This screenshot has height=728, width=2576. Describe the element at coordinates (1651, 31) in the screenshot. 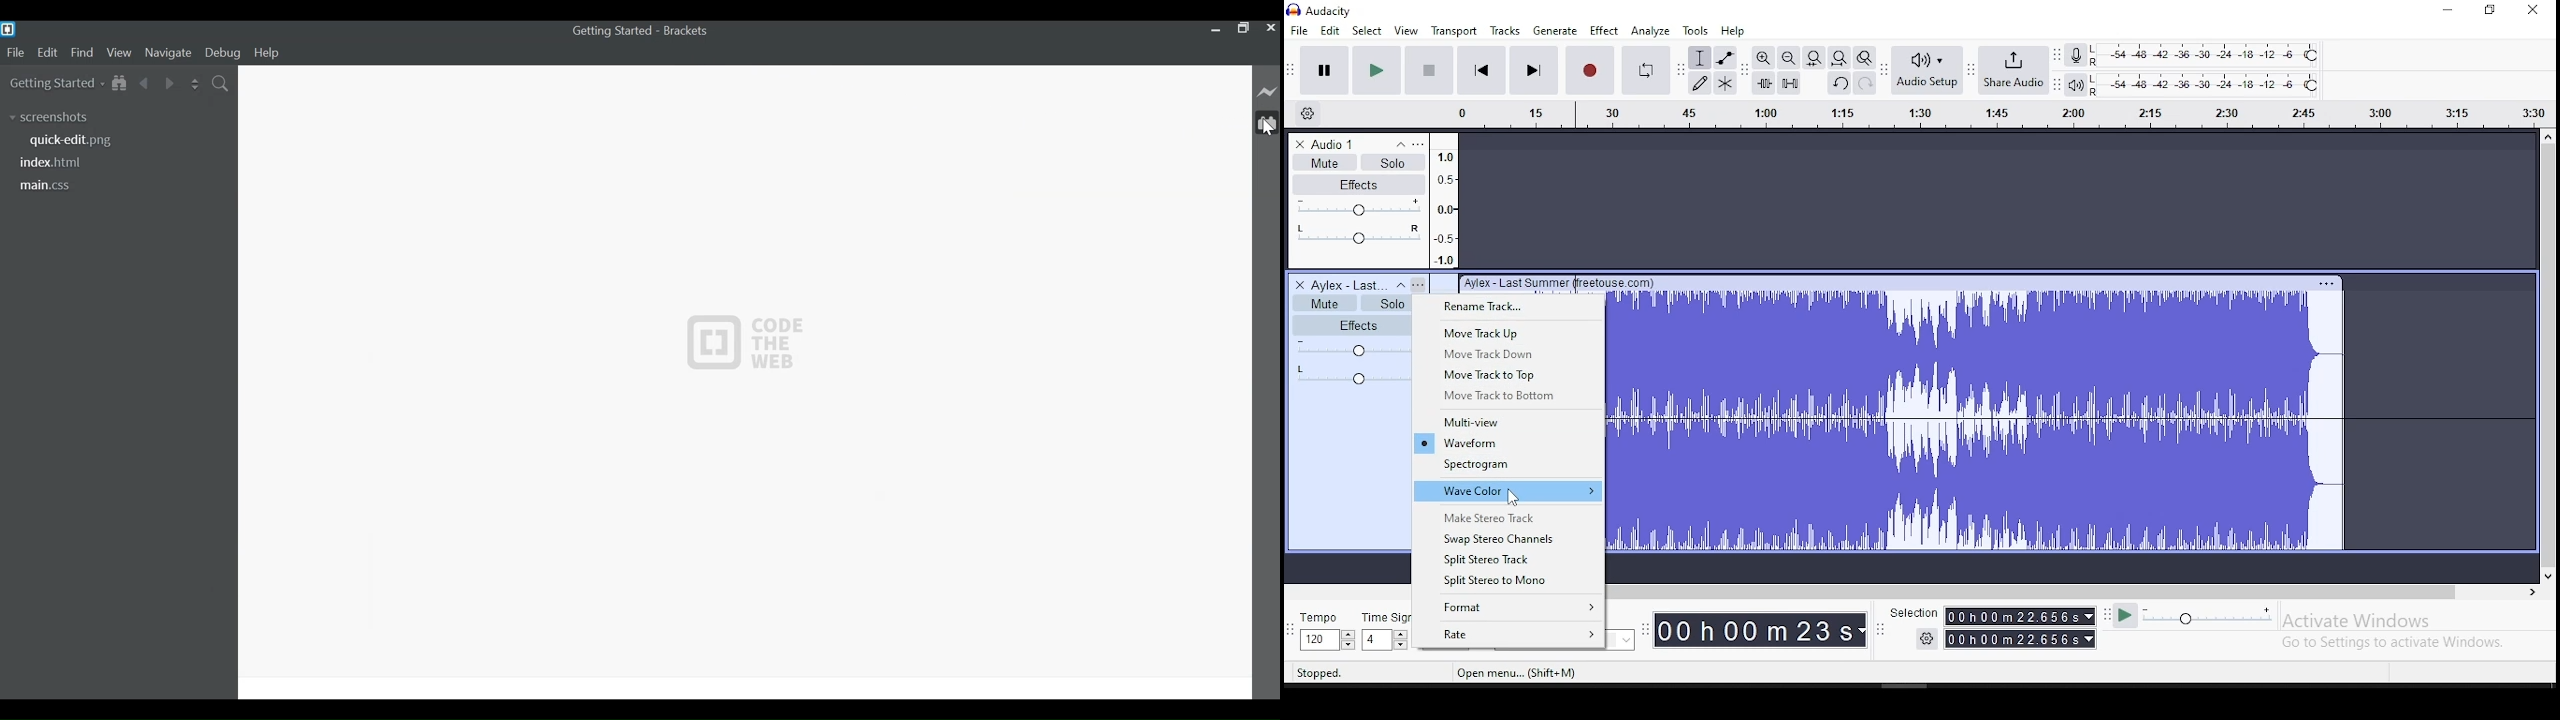

I see `analyze` at that location.